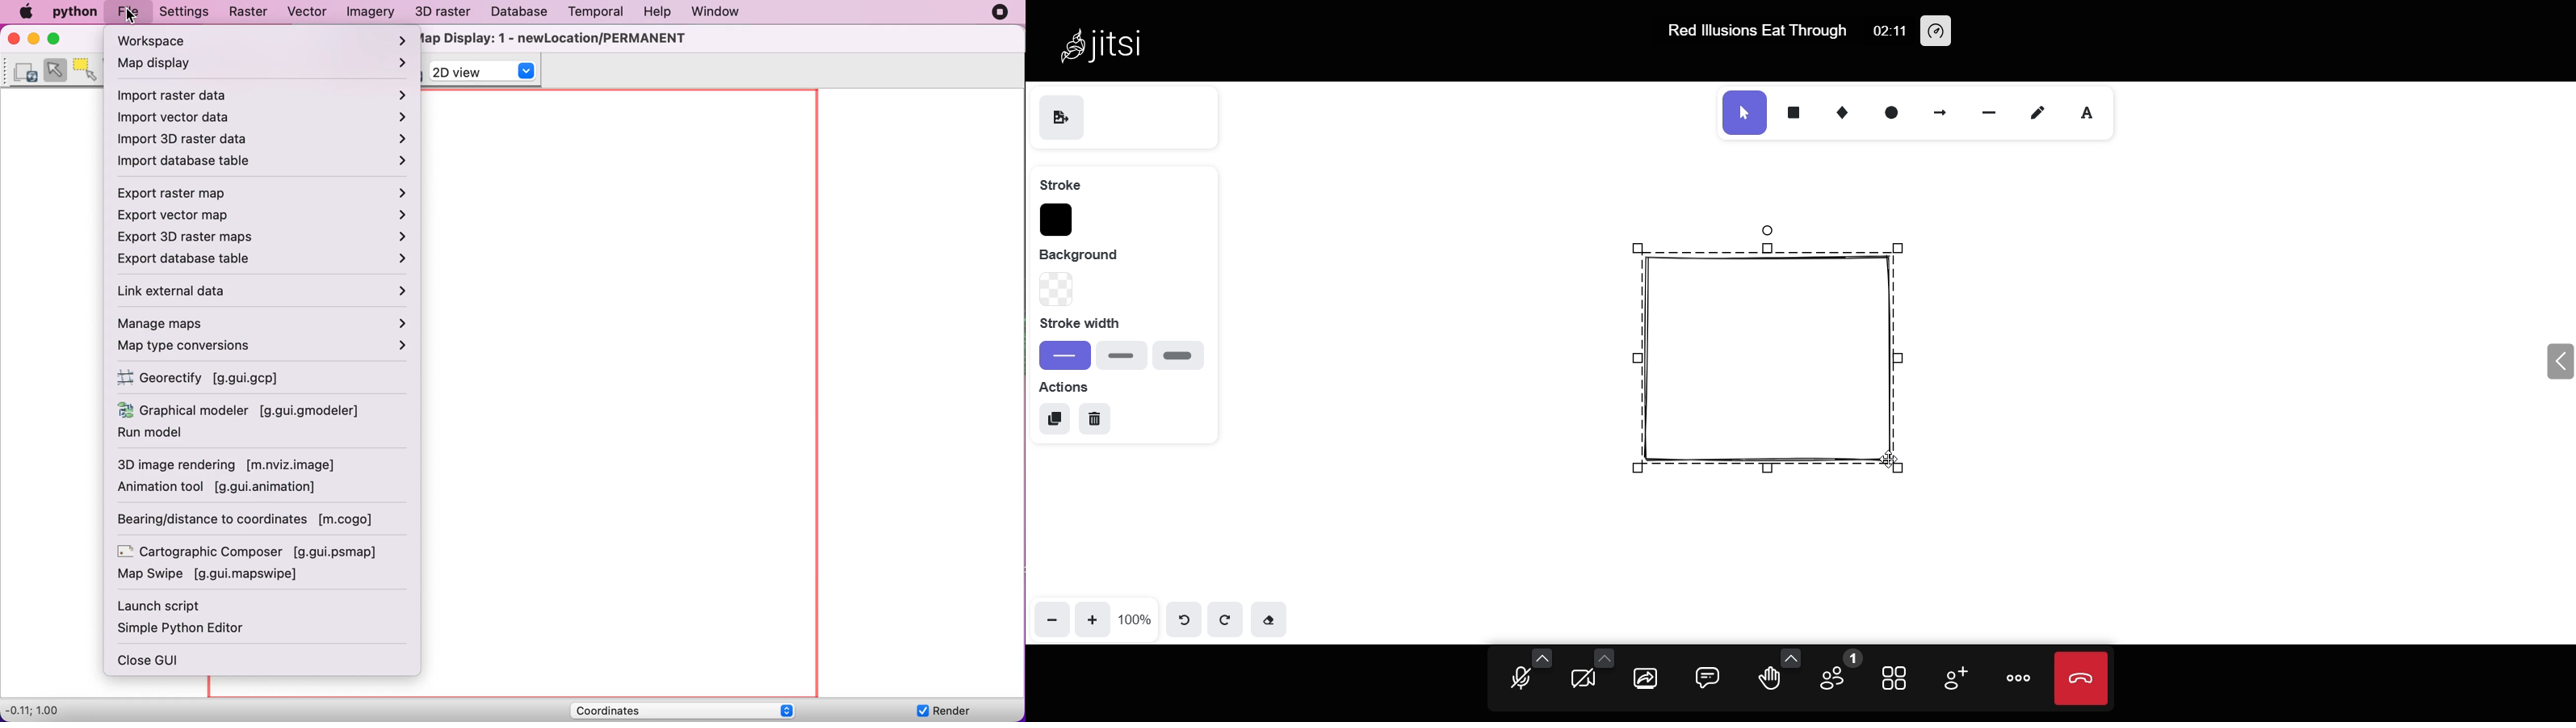 This screenshot has height=728, width=2576. What do you see at coordinates (1886, 31) in the screenshot?
I see `02:11` at bounding box center [1886, 31].